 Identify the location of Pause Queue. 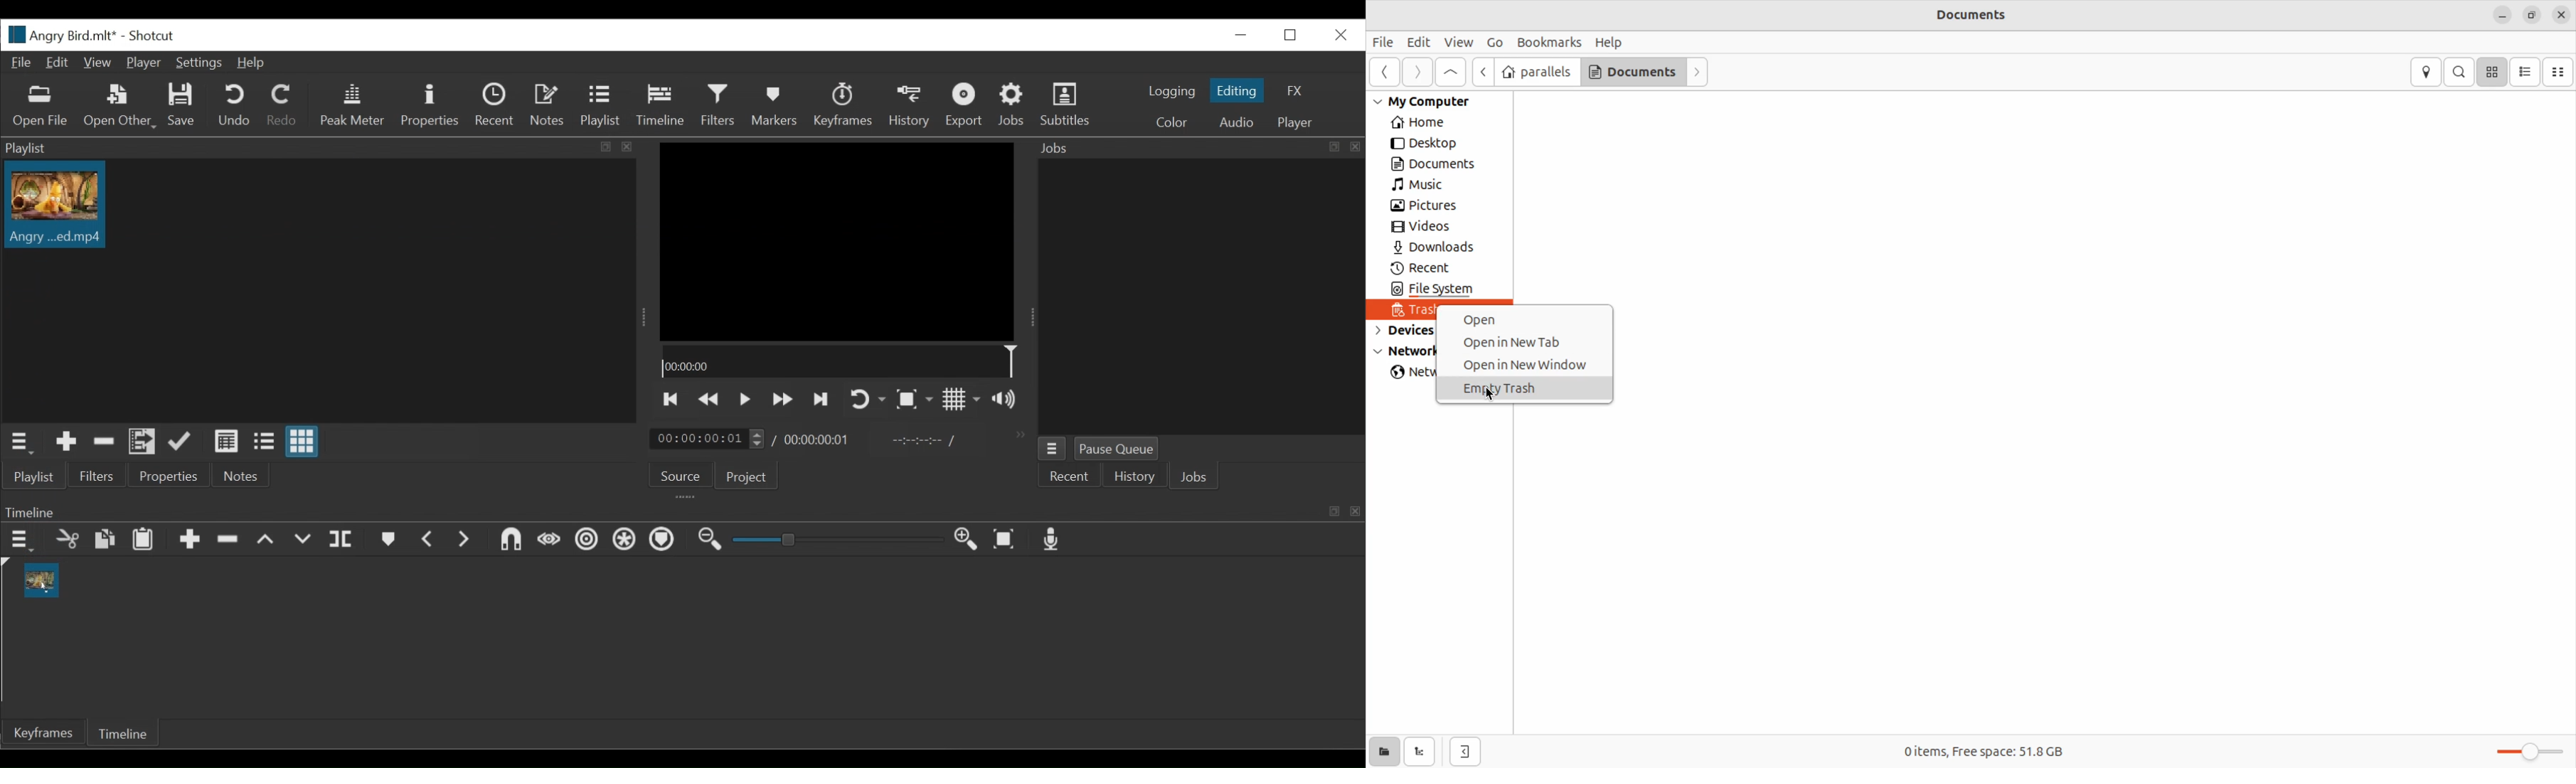
(1119, 447).